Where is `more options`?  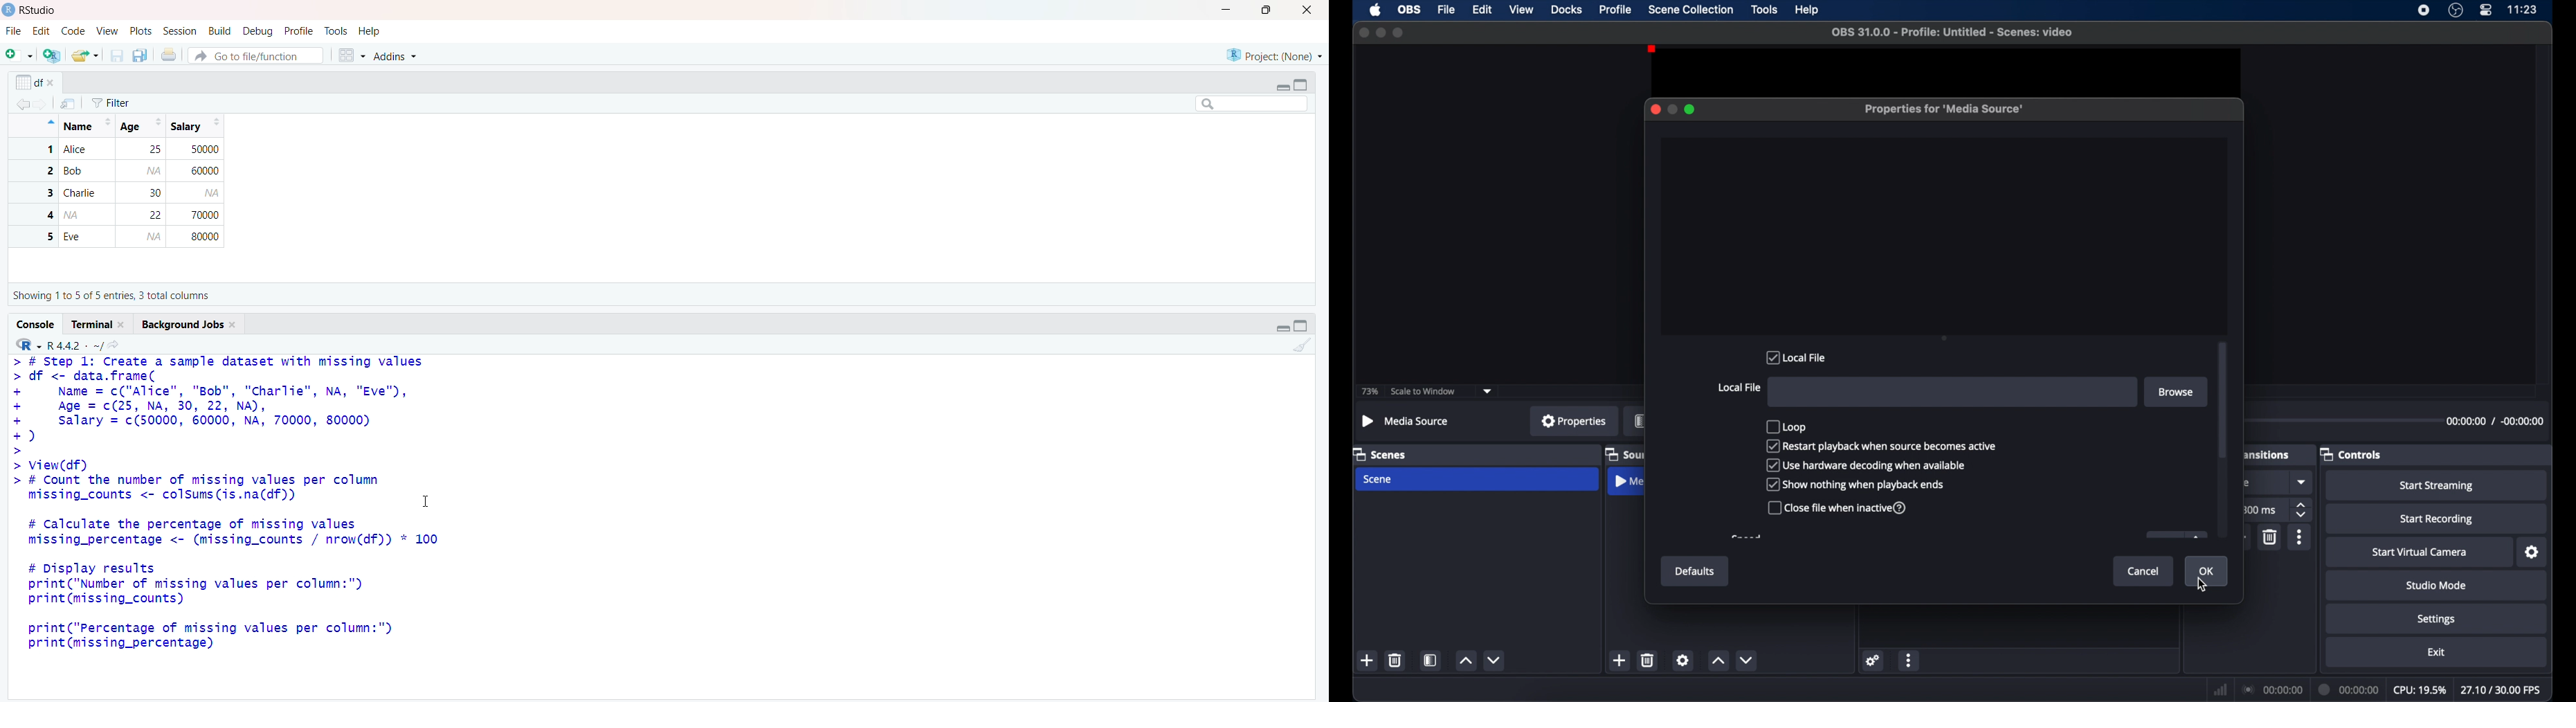 more options is located at coordinates (2300, 537).